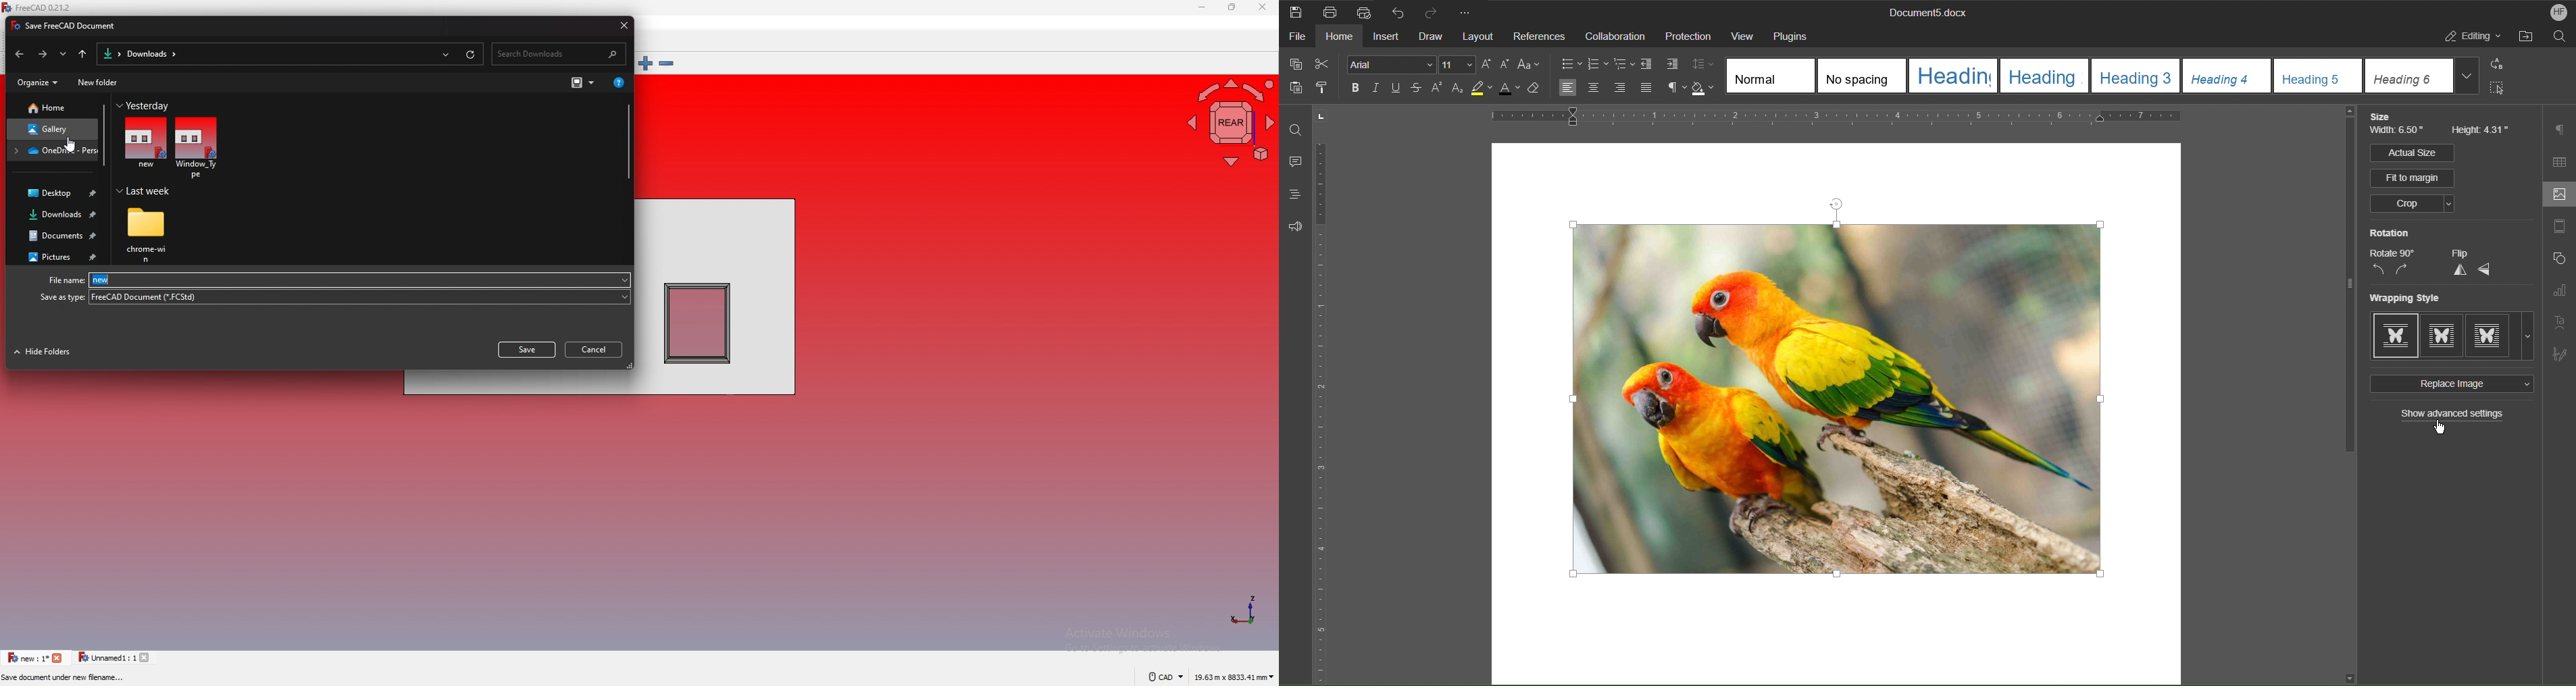 Image resolution: width=2576 pixels, height=700 pixels. I want to click on Wrapping Style, so click(2452, 336).